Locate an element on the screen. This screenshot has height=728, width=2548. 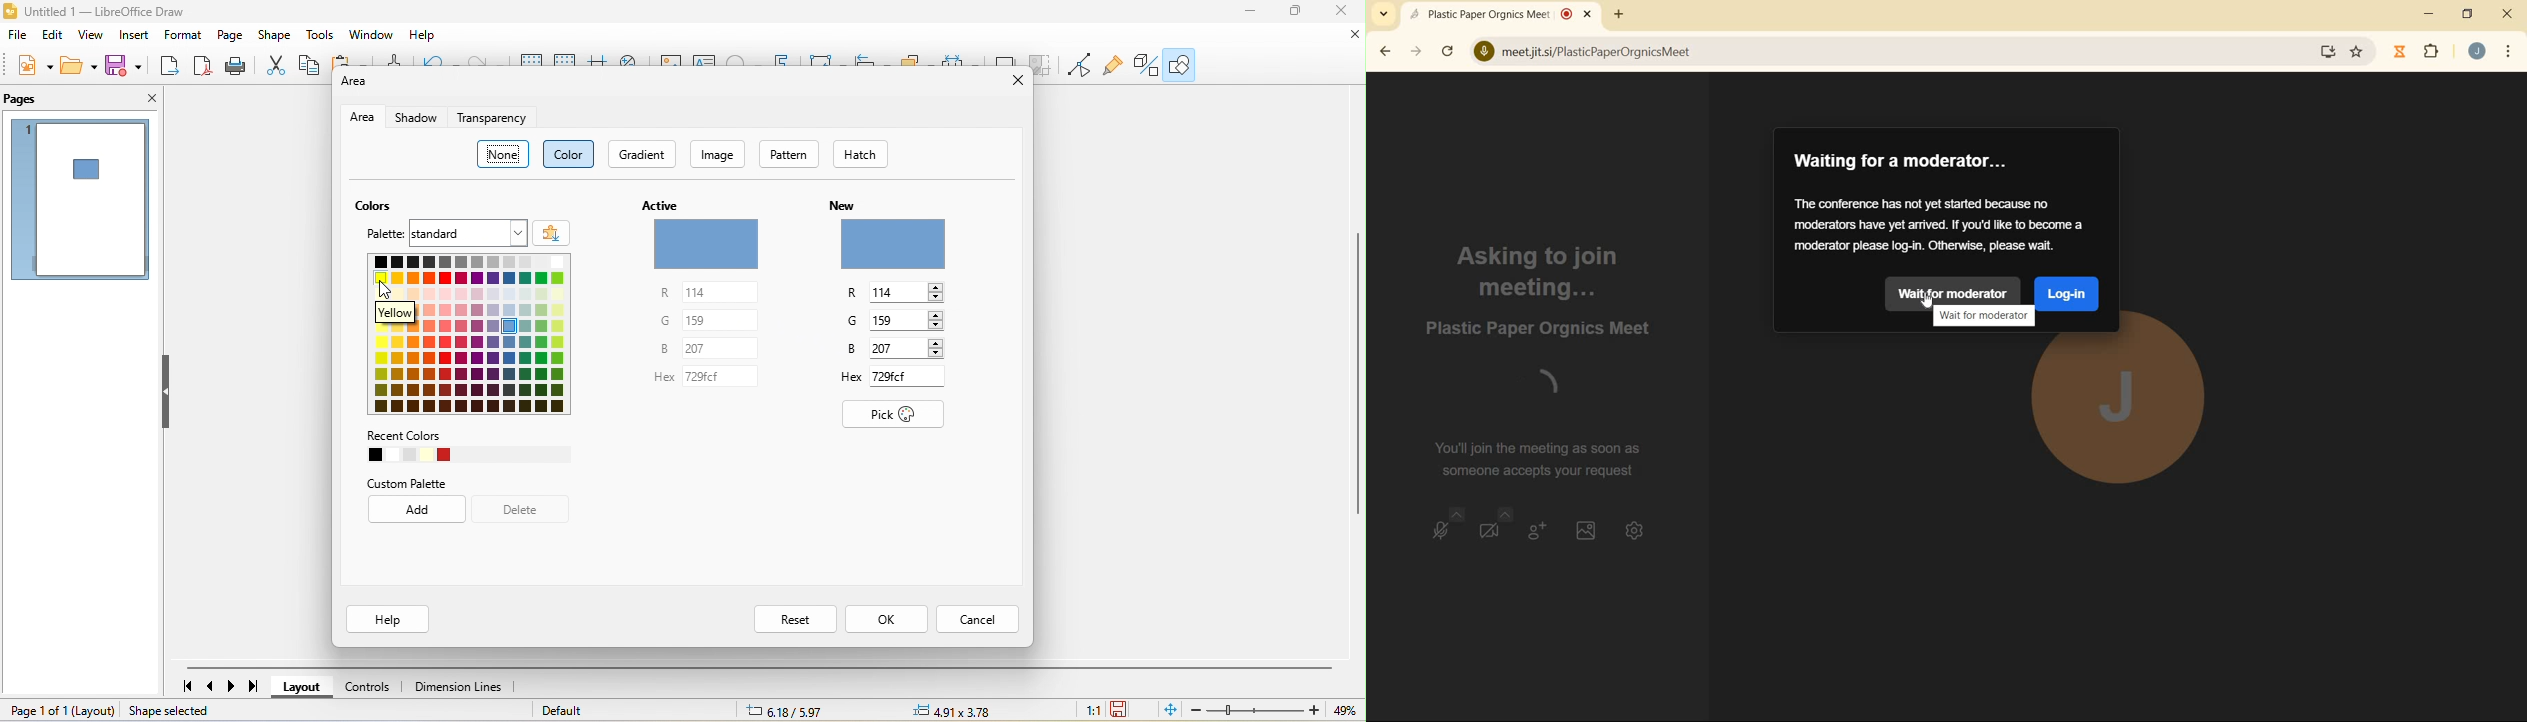
the document has been modified click to save the document is located at coordinates (1123, 710).